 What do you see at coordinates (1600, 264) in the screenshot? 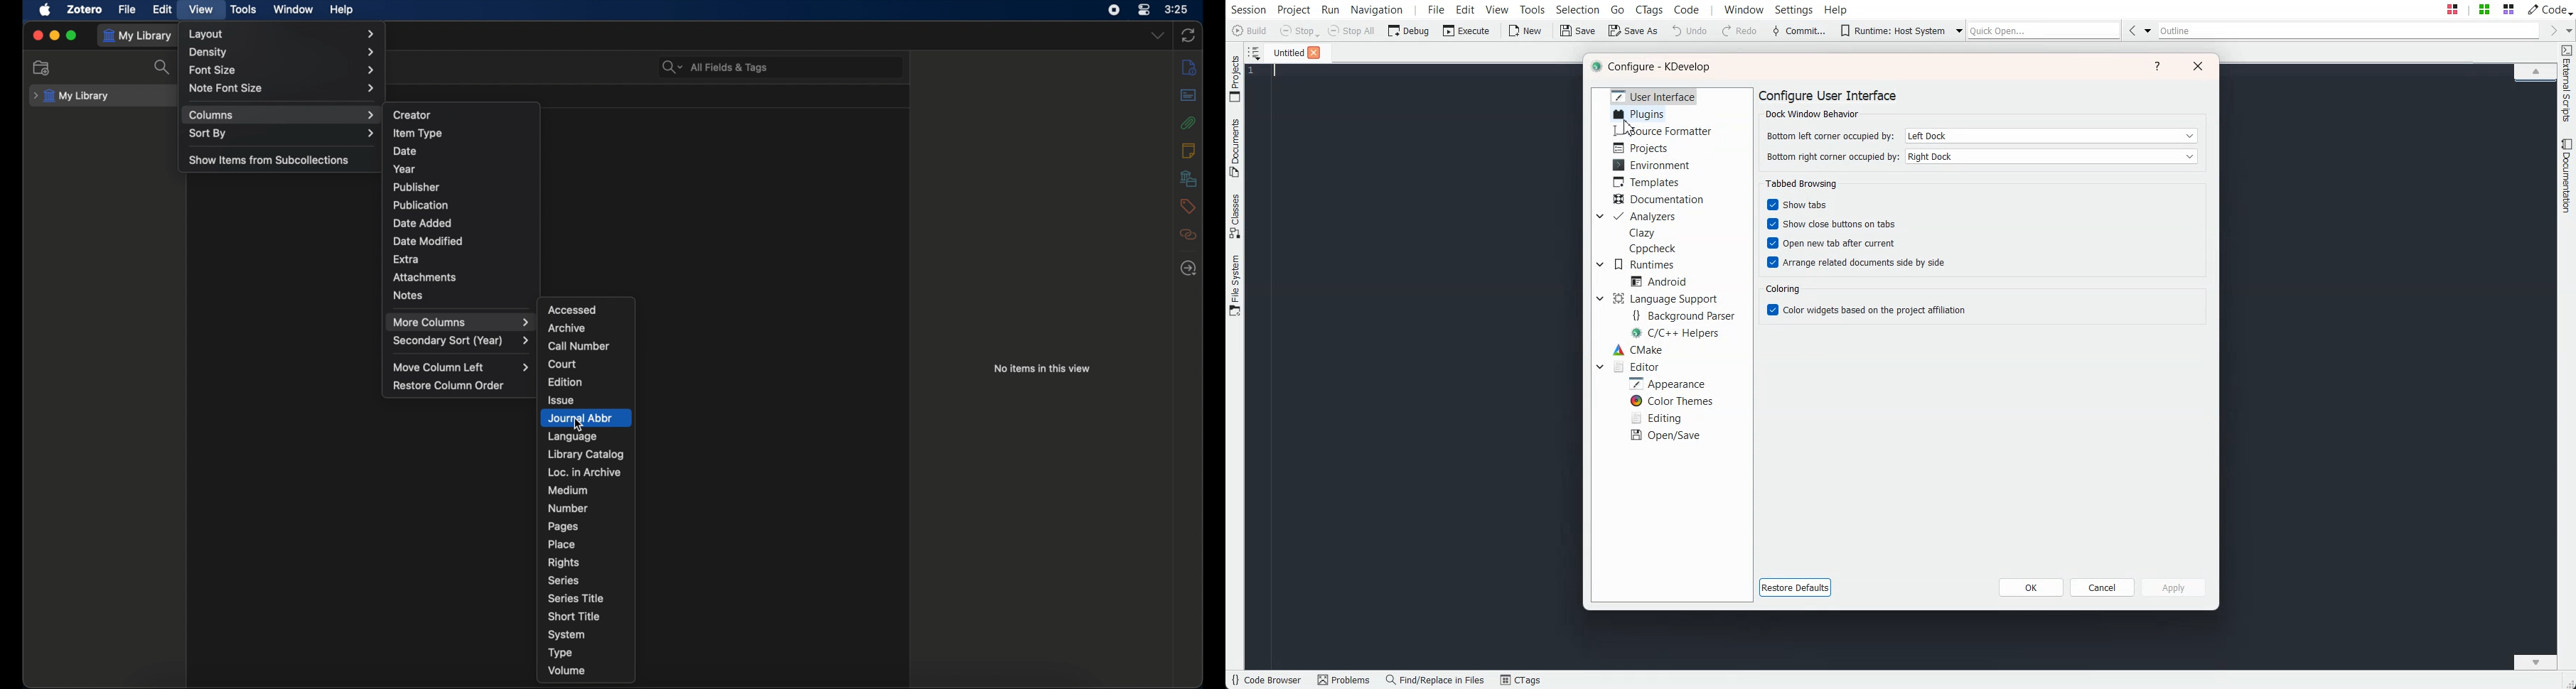
I see `Drop down box` at bounding box center [1600, 264].